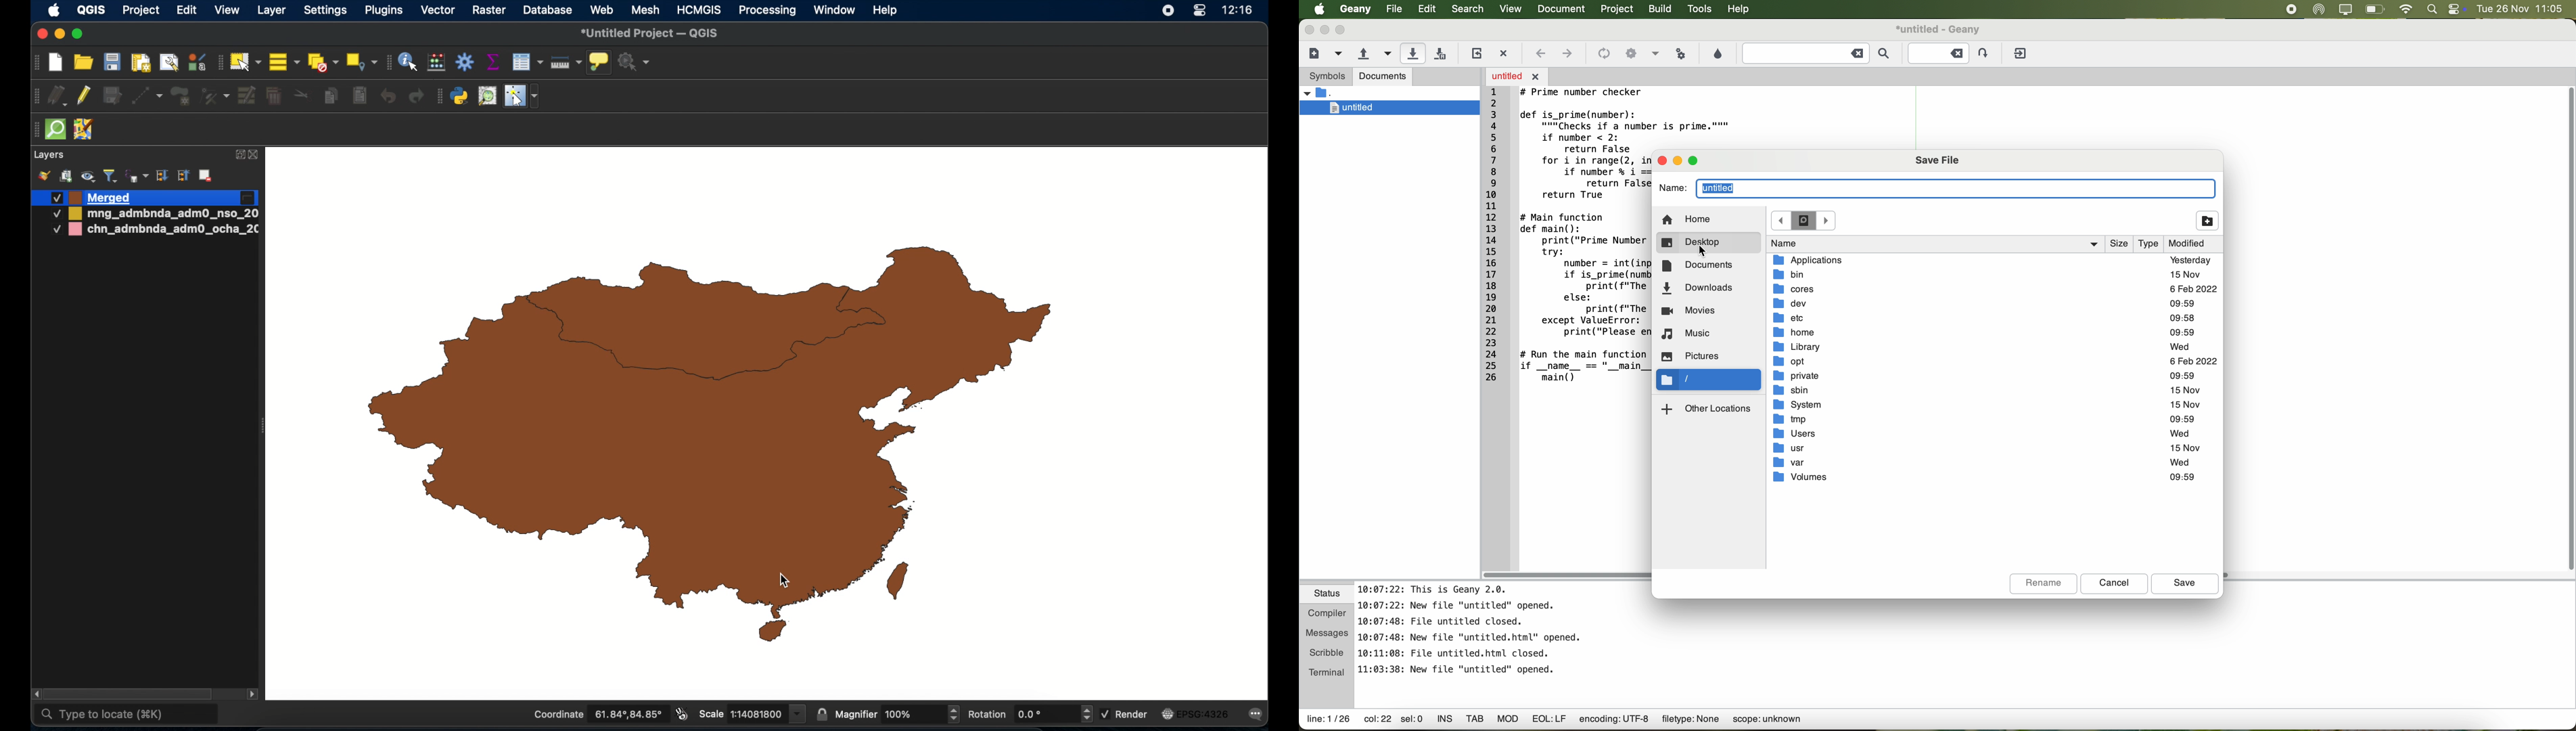  What do you see at coordinates (1427, 10) in the screenshot?
I see `edit` at bounding box center [1427, 10].